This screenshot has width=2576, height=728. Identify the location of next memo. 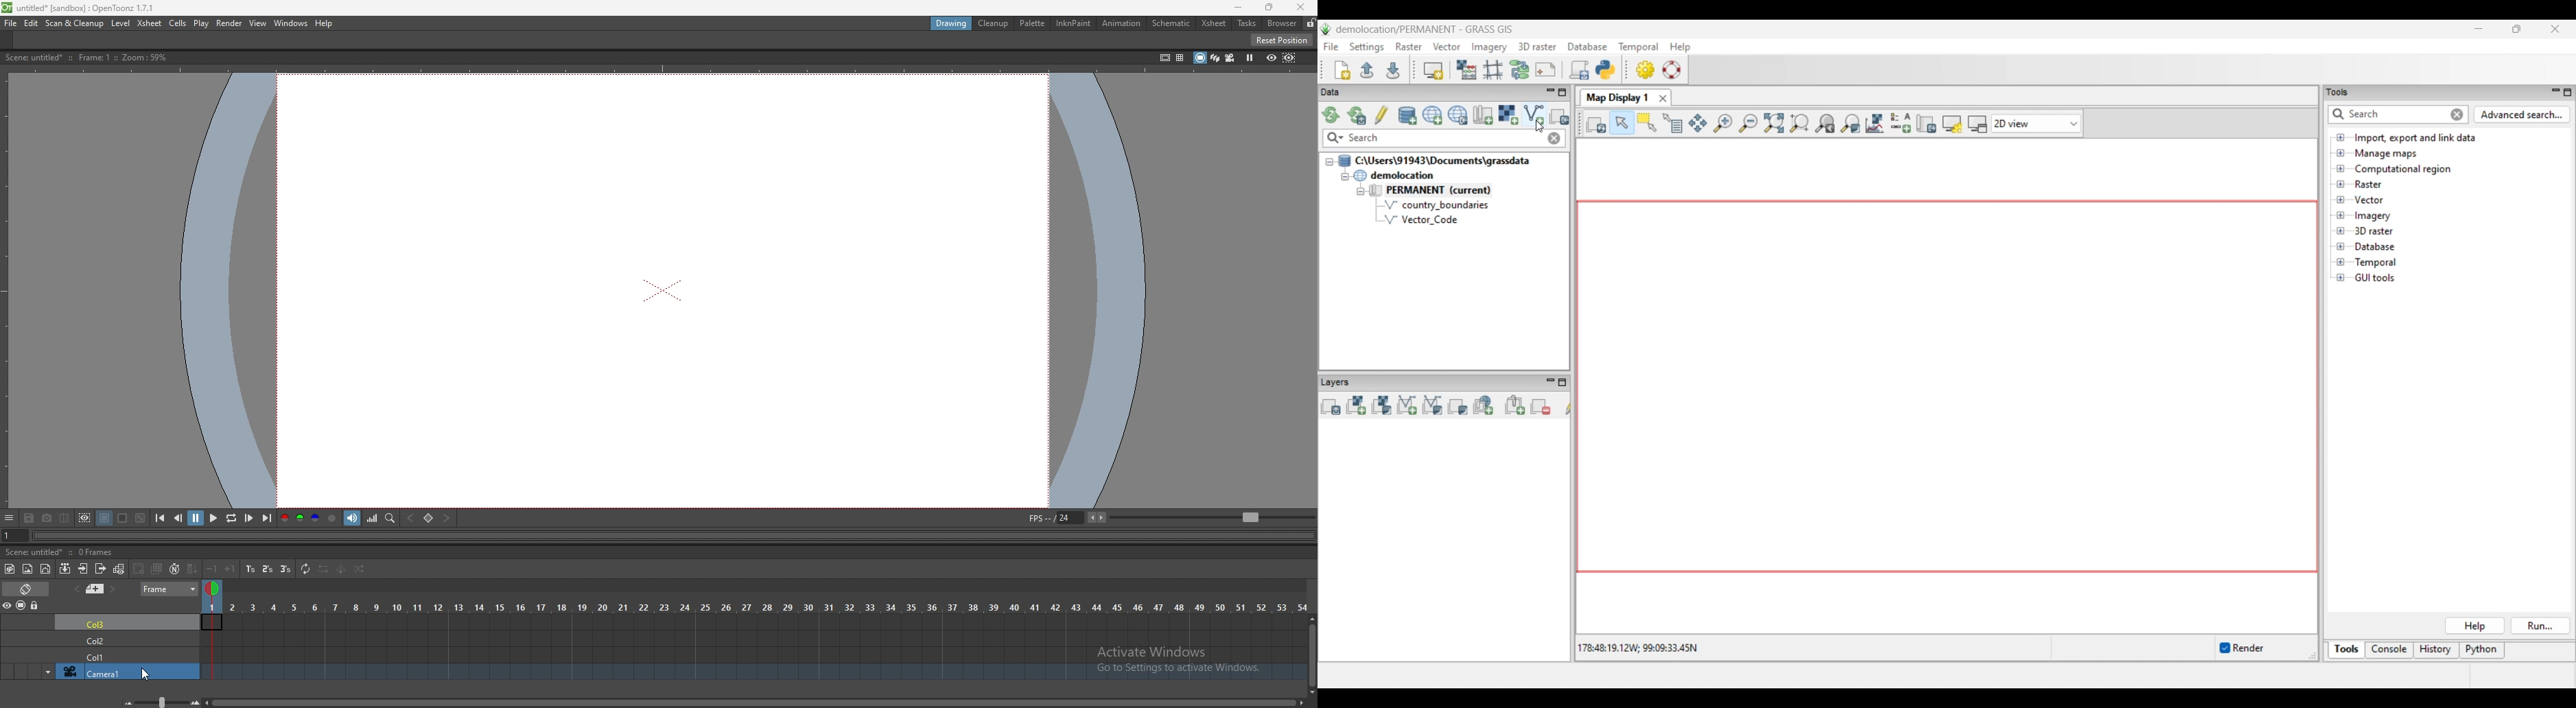
(112, 589).